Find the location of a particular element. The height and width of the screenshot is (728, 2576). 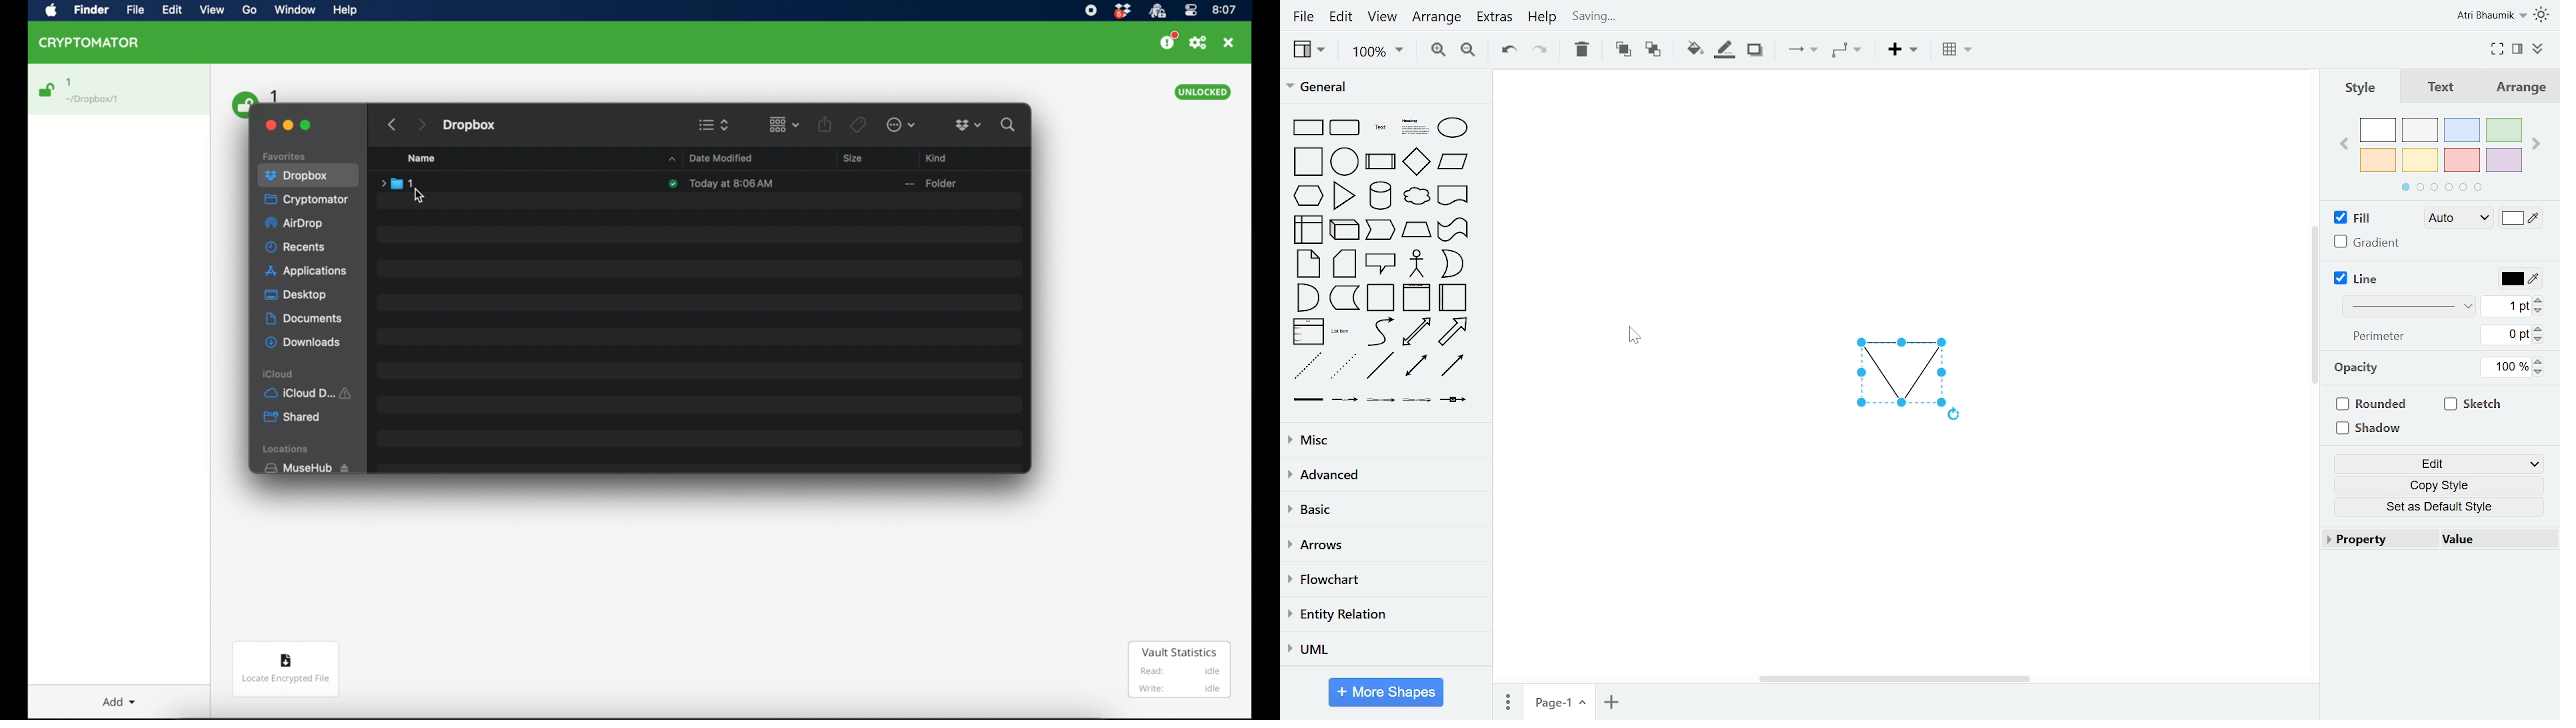

or is located at coordinates (1451, 264).